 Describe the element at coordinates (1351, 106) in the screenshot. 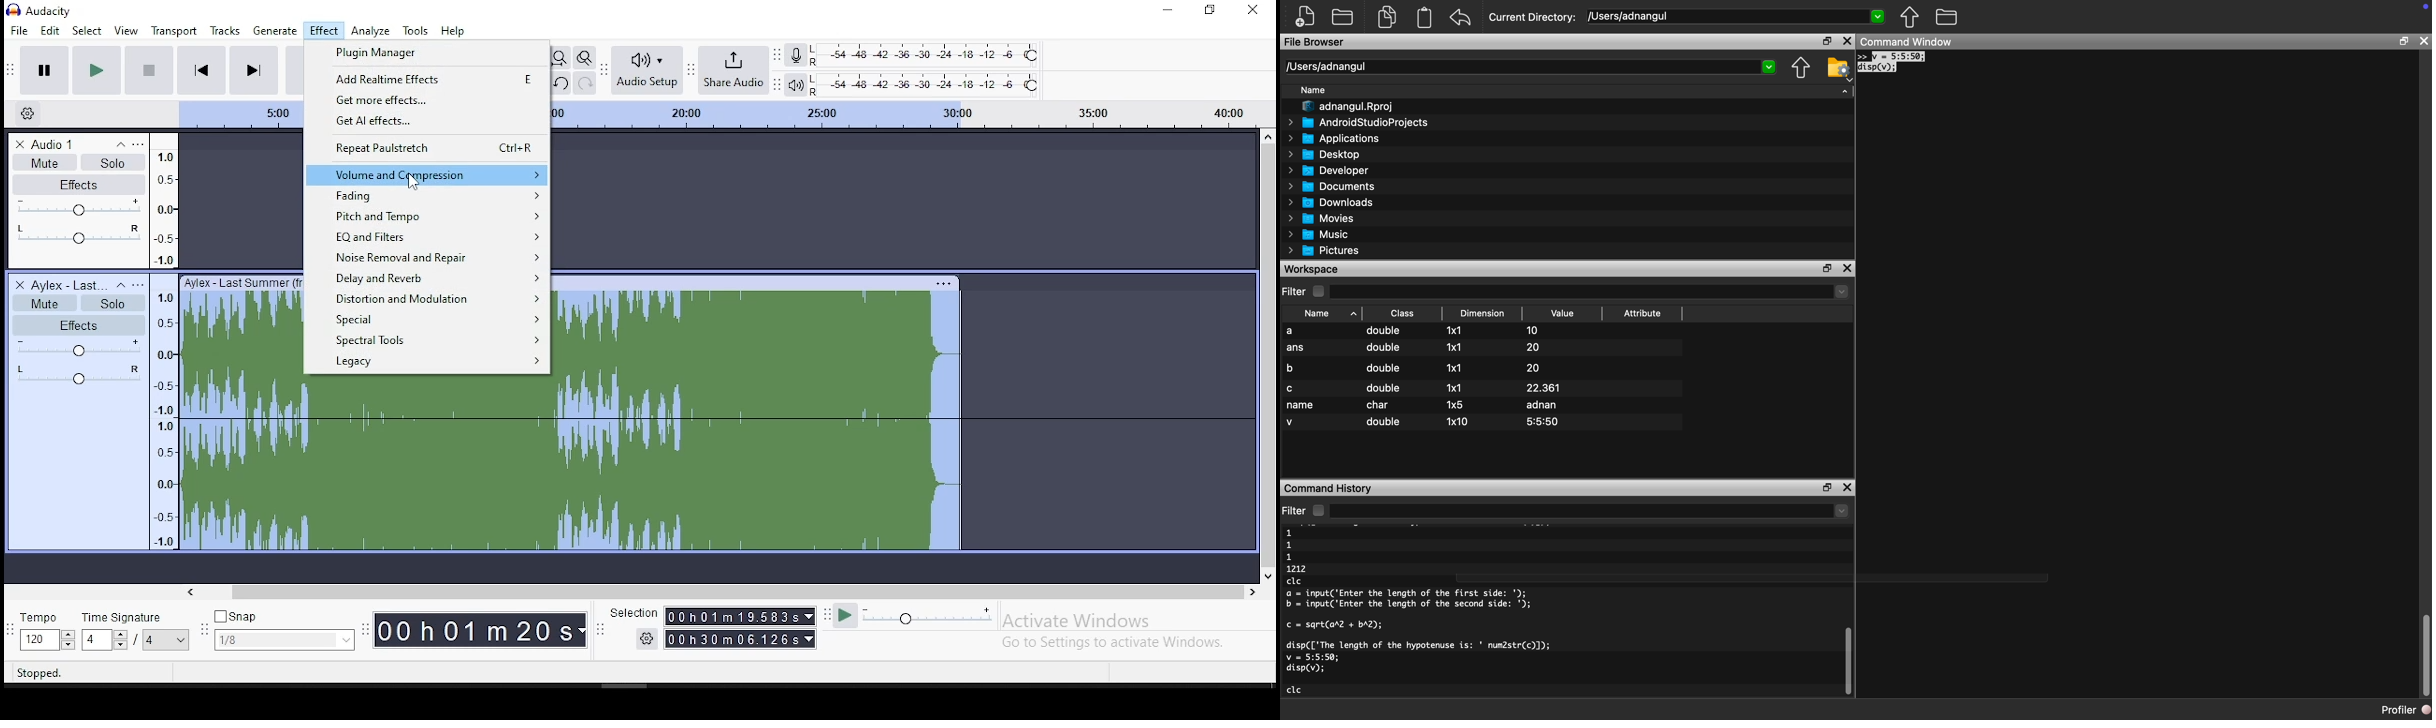

I see `adnangul.Rproj` at that location.